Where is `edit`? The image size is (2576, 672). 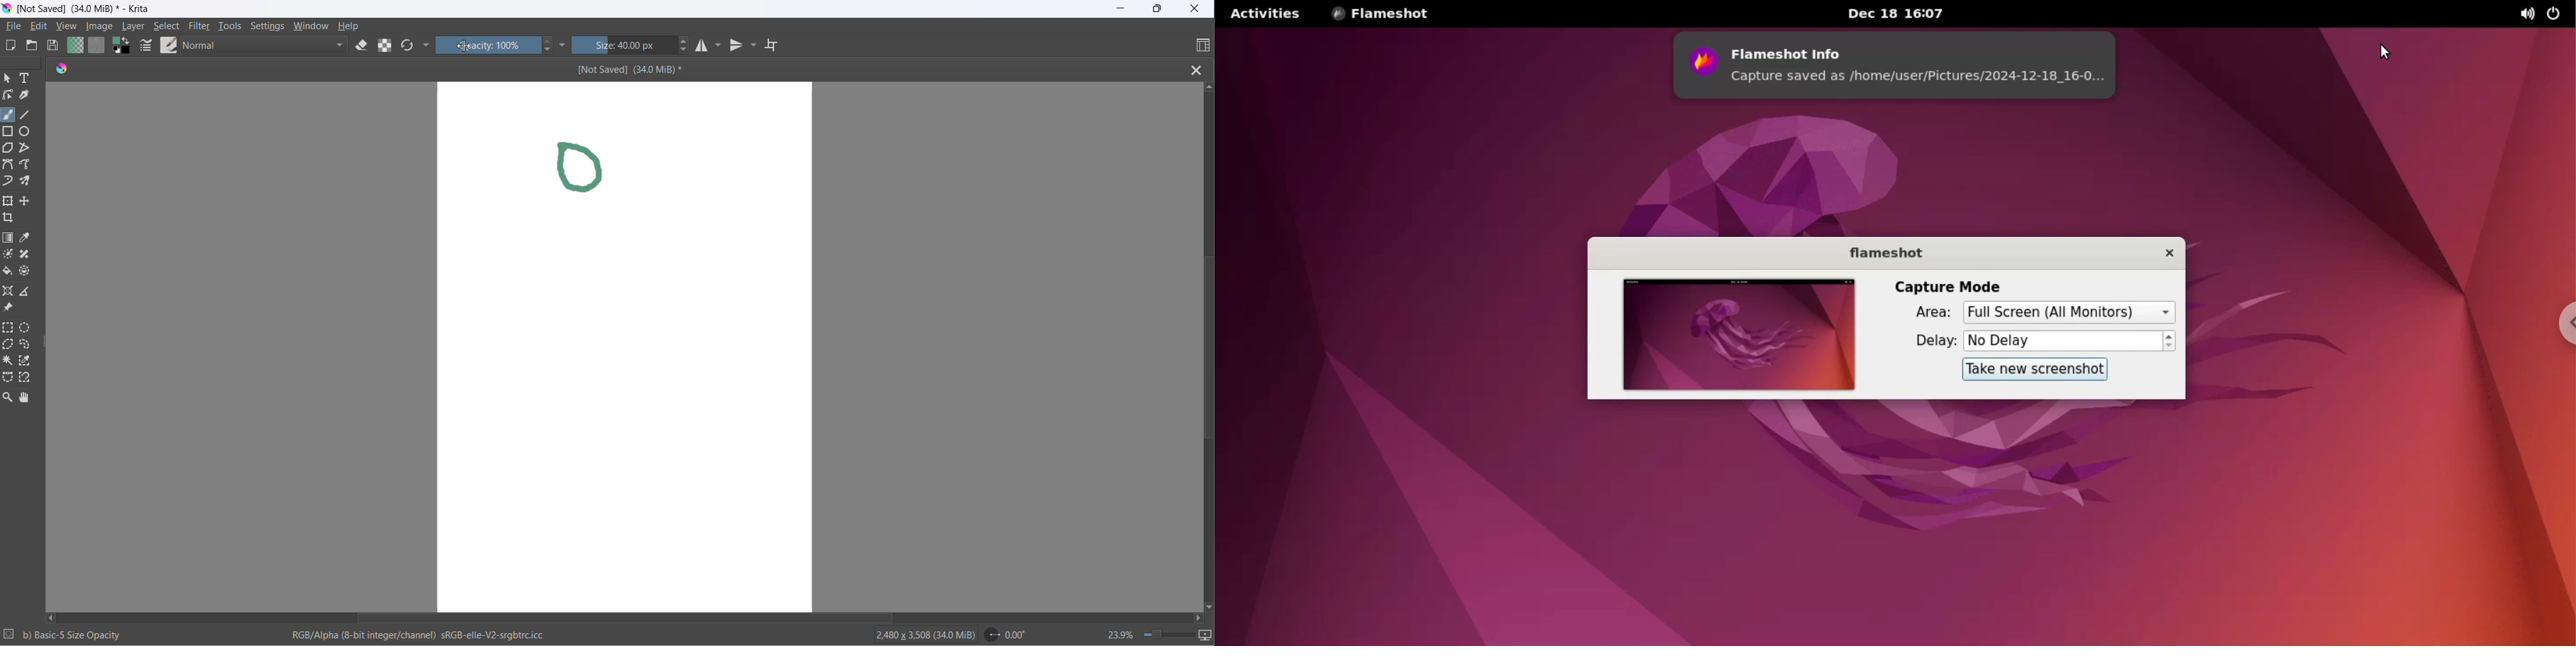 edit is located at coordinates (40, 25).